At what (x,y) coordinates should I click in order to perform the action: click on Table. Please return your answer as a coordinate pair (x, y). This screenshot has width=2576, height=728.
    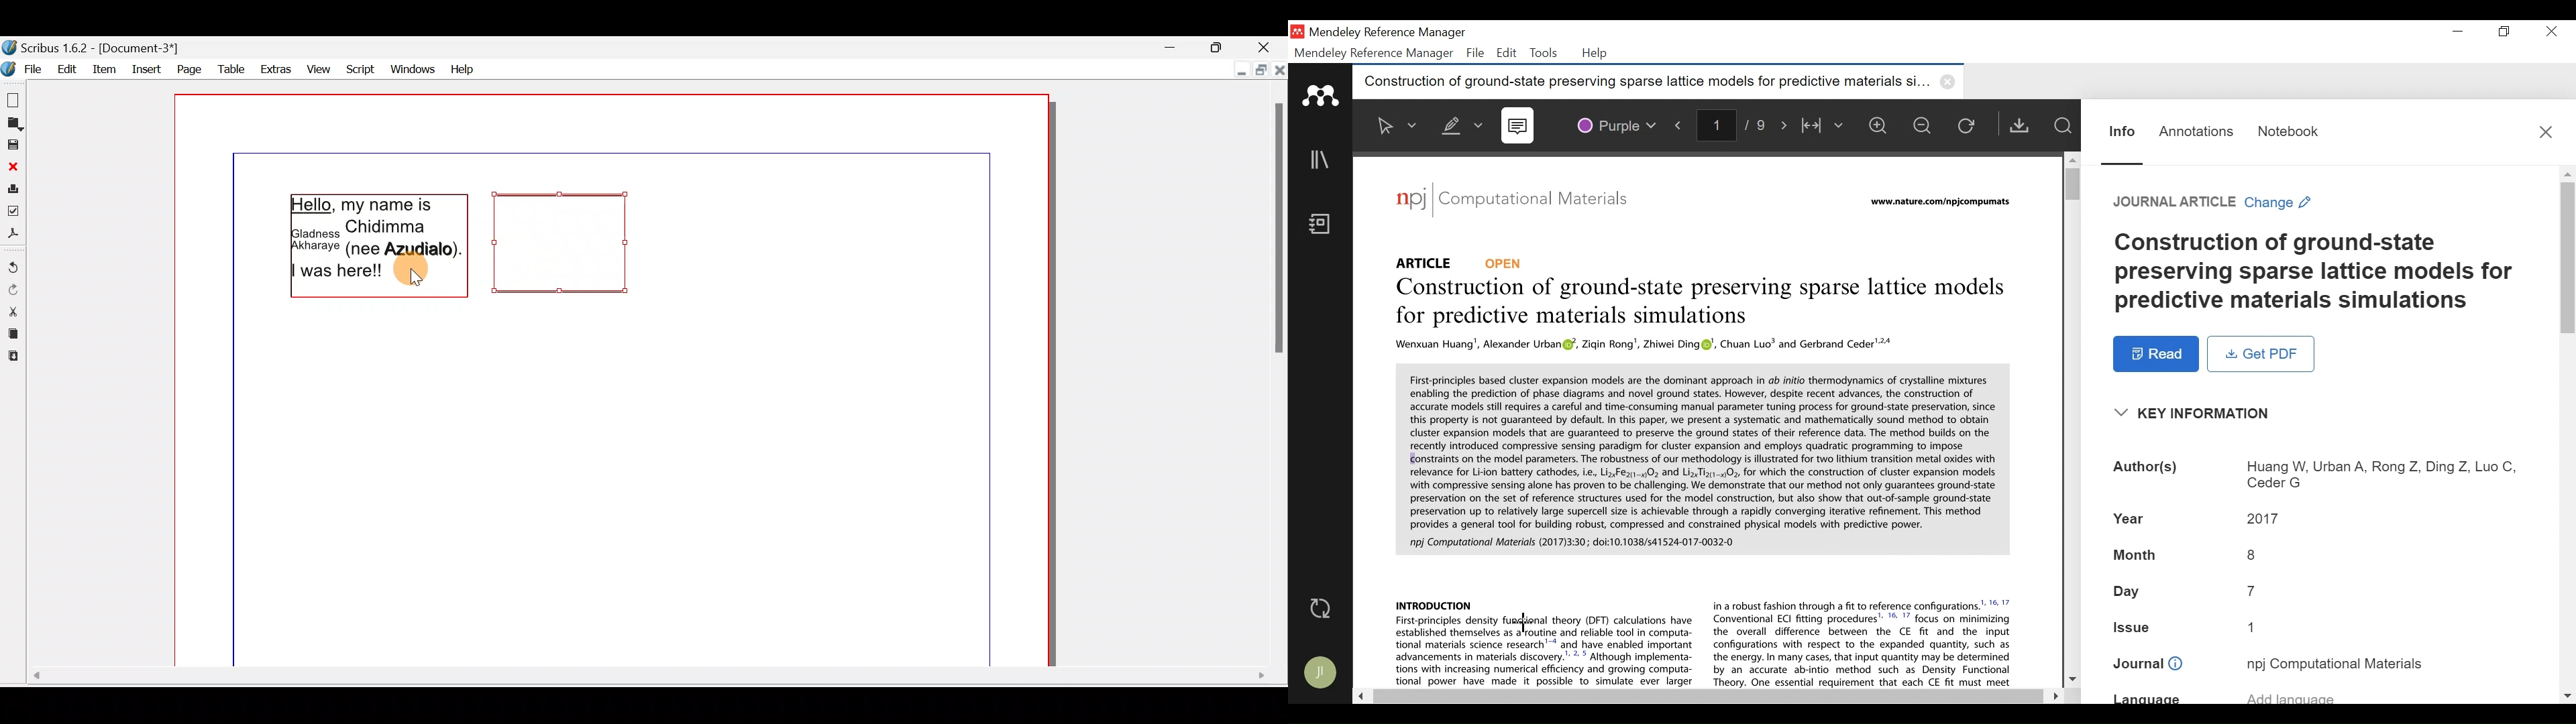
    Looking at the image, I should click on (227, 69).